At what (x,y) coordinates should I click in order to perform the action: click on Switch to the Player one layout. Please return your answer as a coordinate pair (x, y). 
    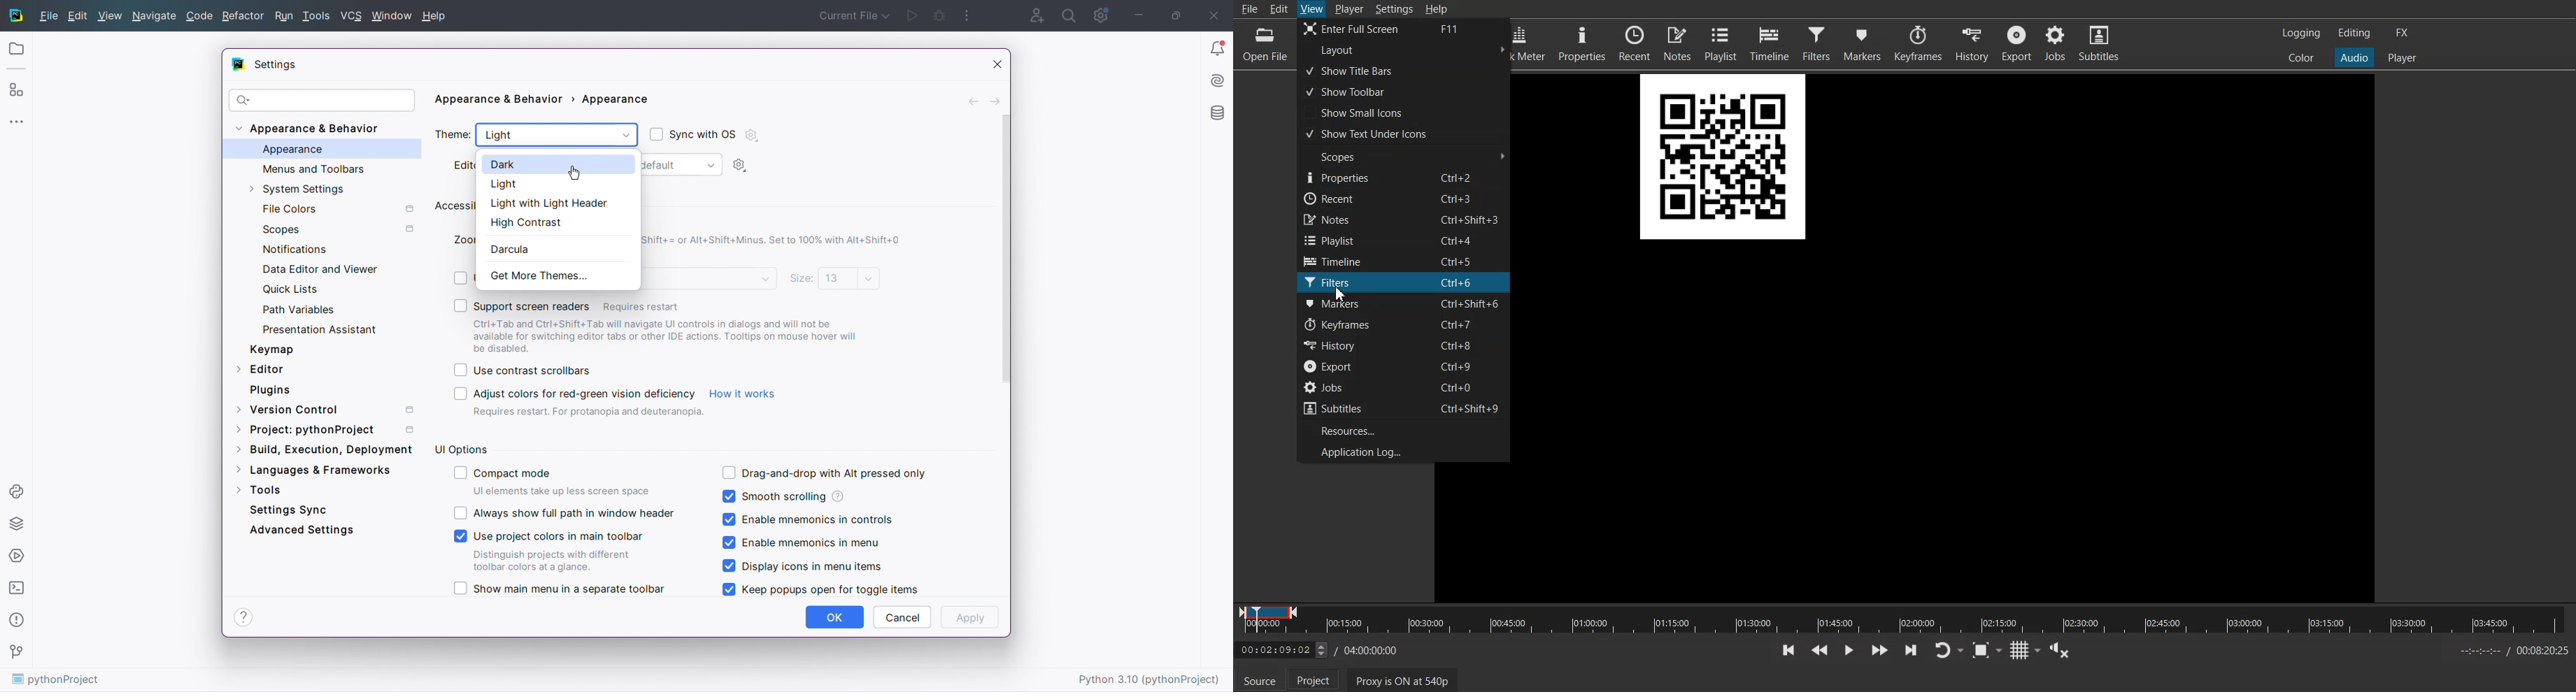
    Looking at the image, I should click on (2403, 58).